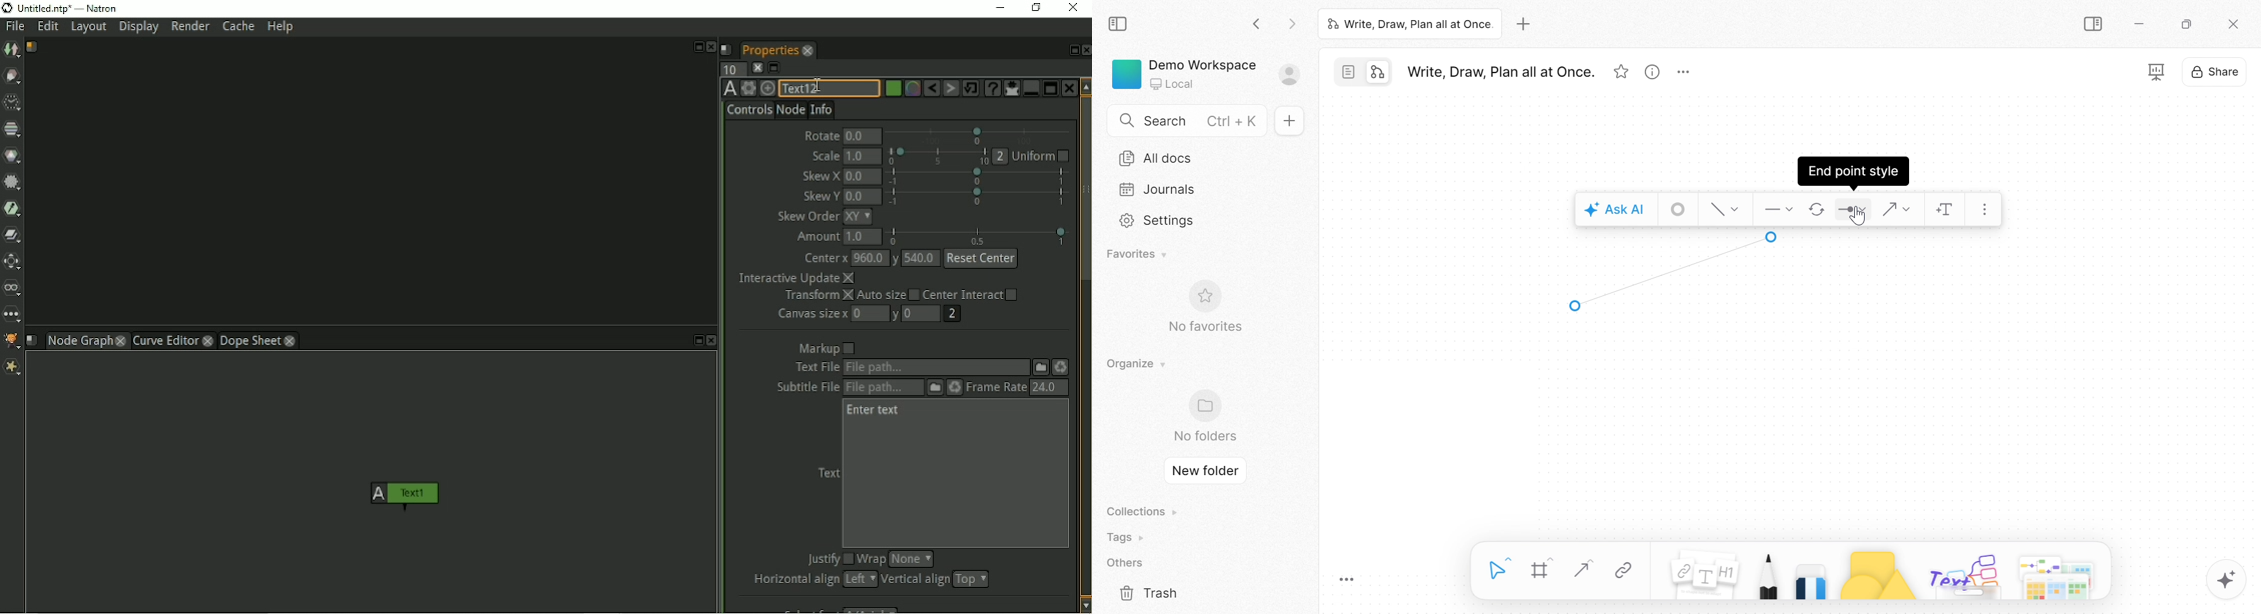 This screenshot has width=2268, height=616. I want to click on Note, so click(1702, 577).